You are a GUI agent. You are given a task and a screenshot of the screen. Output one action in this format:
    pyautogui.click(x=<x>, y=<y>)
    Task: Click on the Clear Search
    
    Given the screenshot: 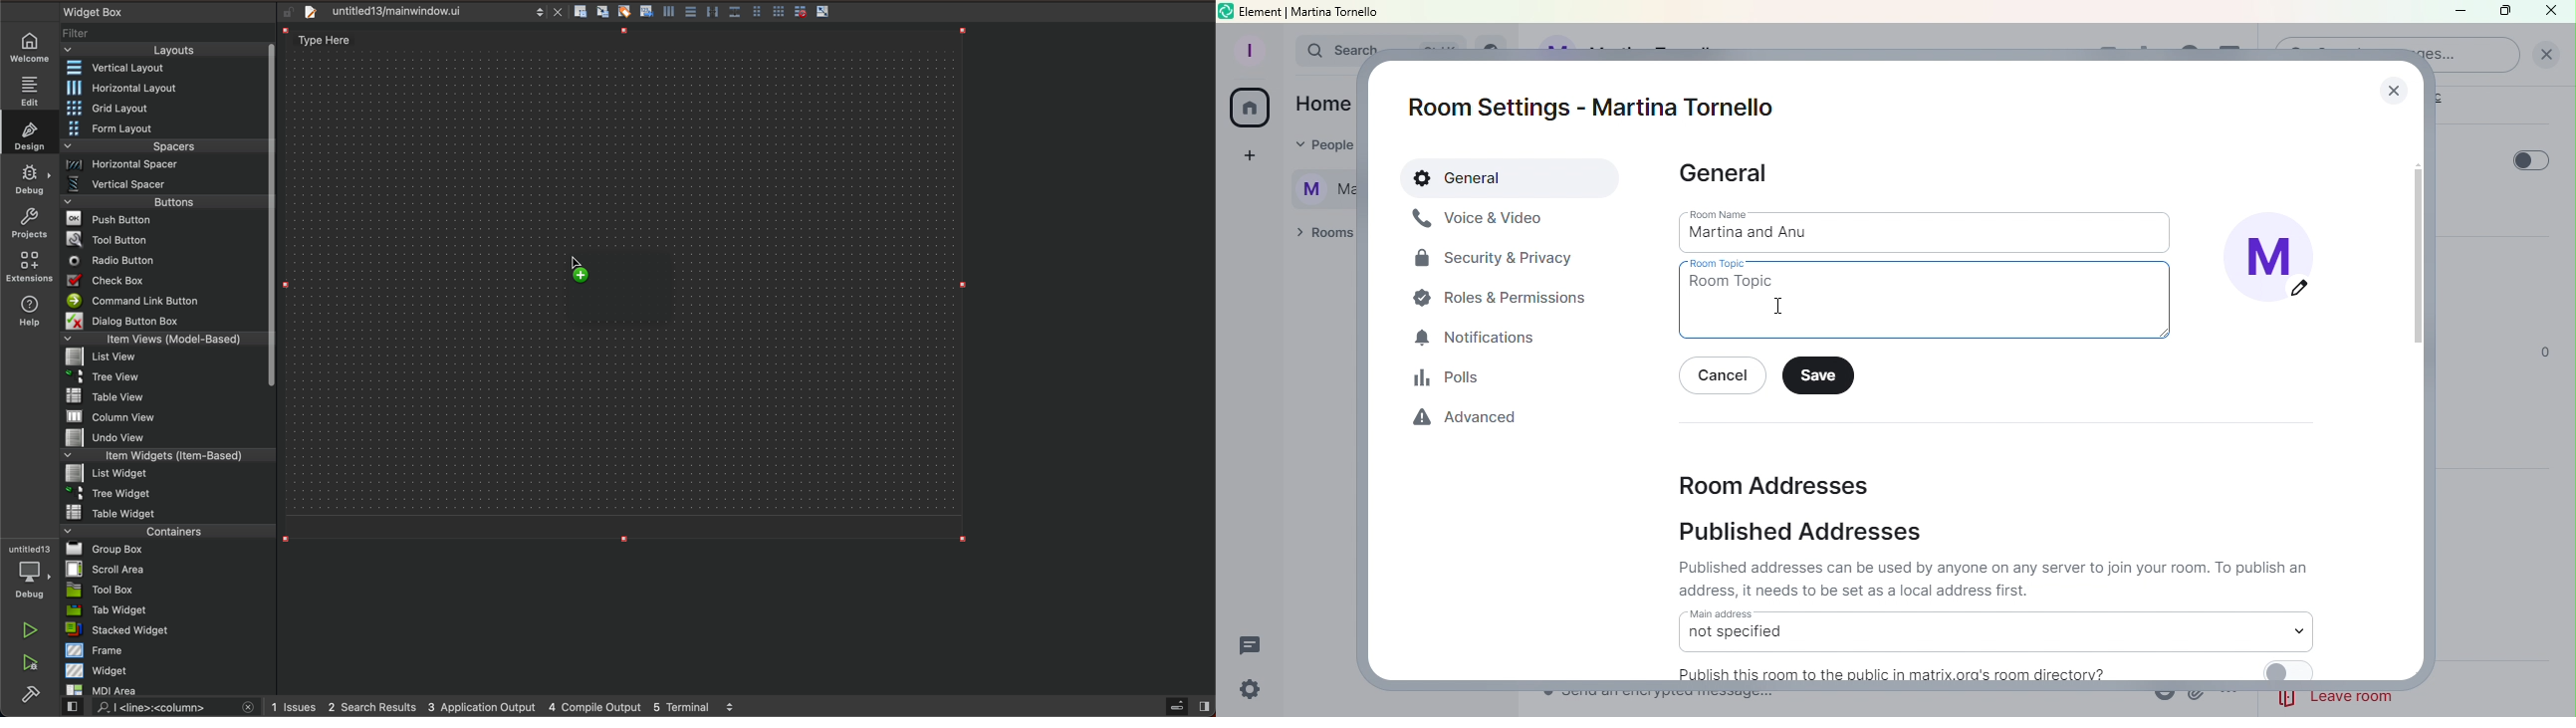 What is the action you would take?
    pyautogui.click(x=2546, y=55)
    